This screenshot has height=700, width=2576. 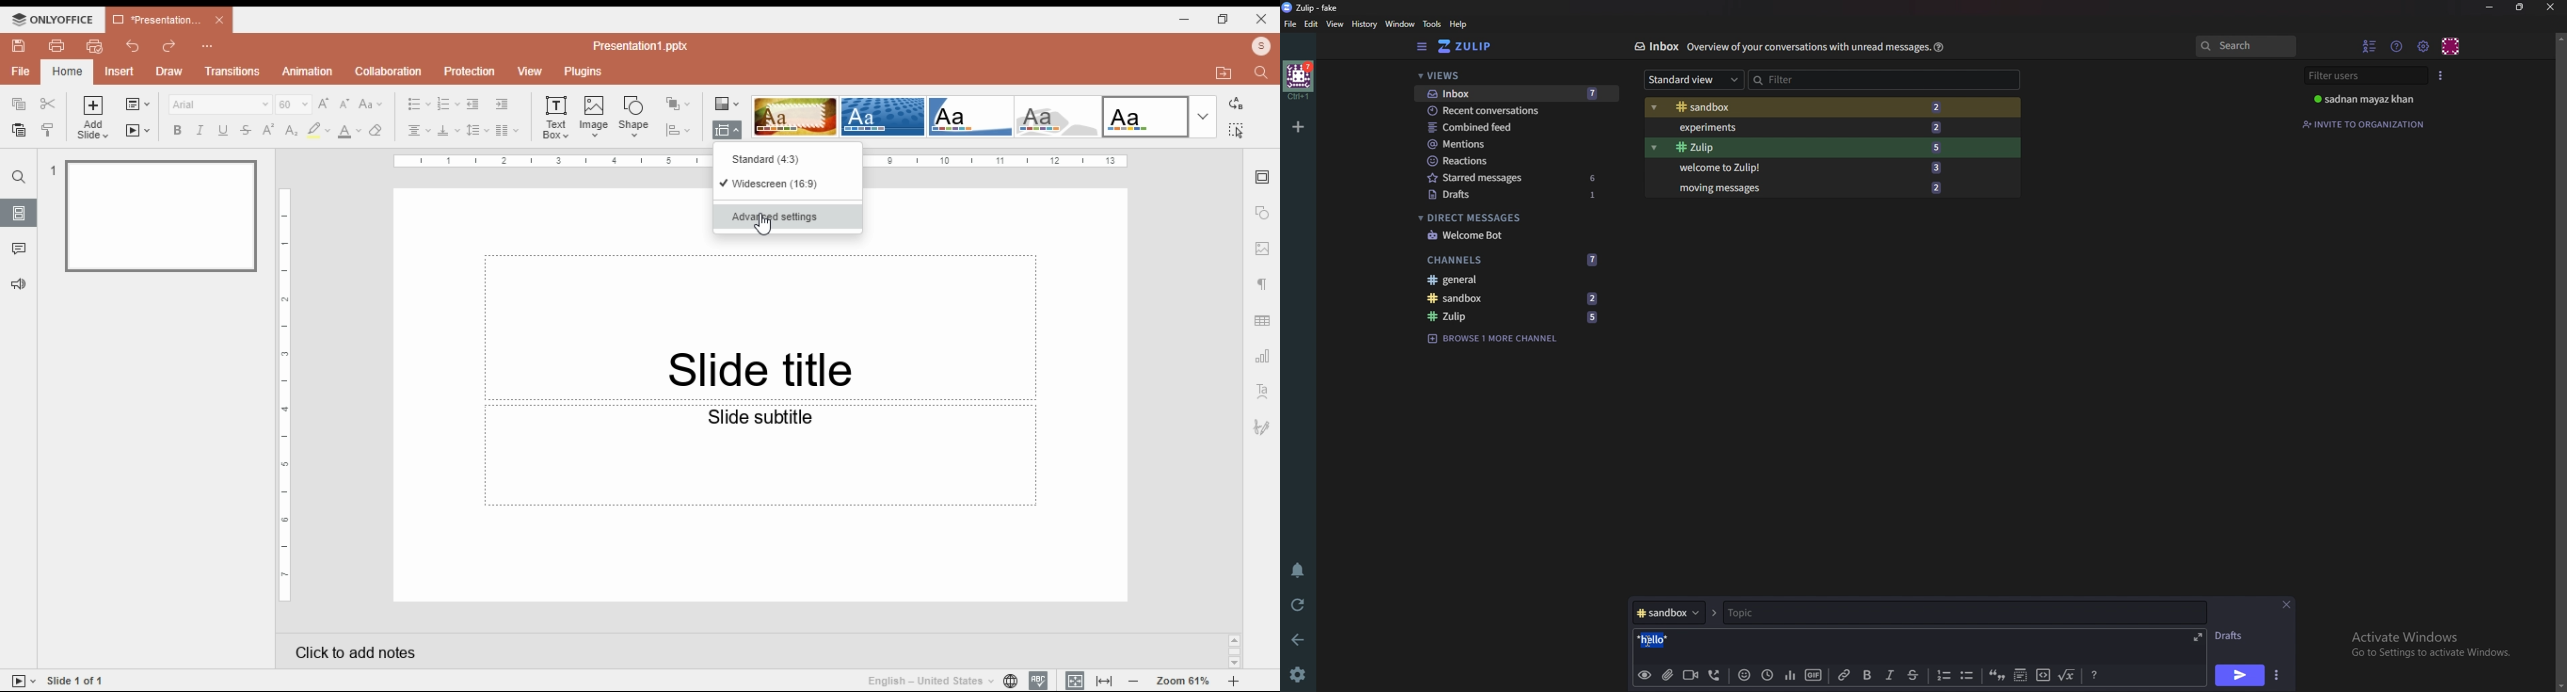 I want to click on Recent conversations, so click(x=1511, y=109).